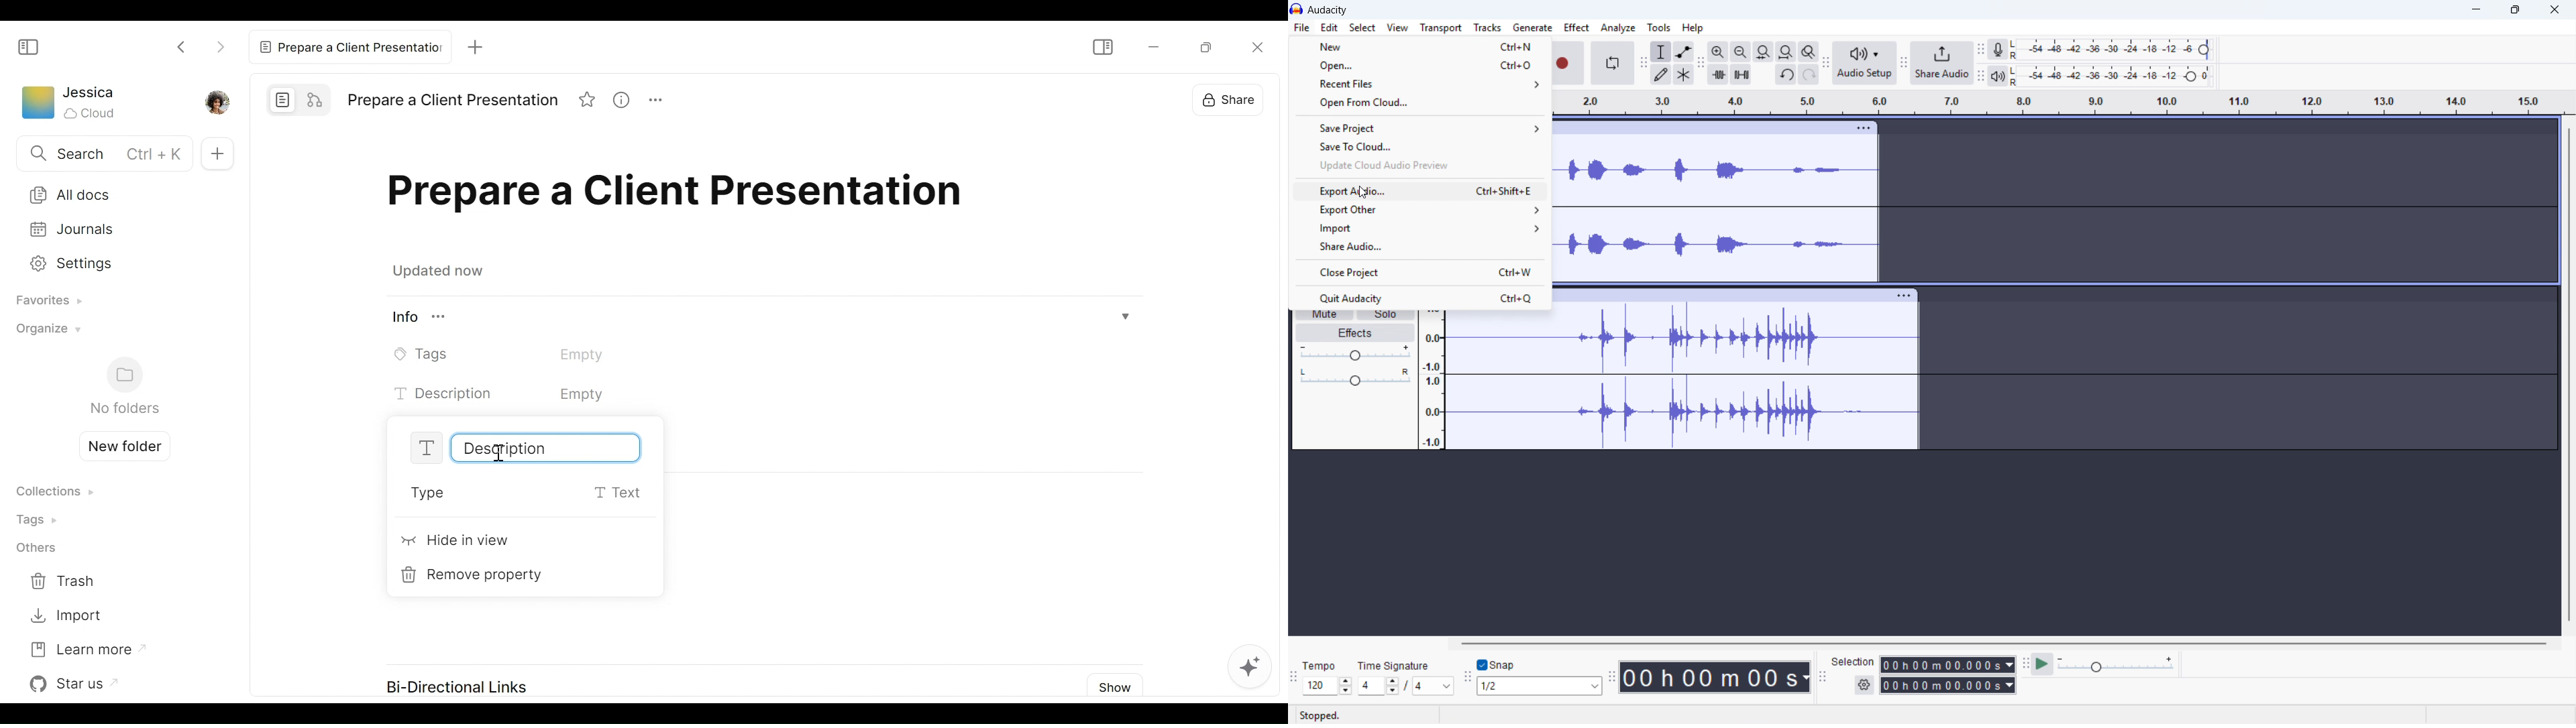 This screenshot has width=2576, height=728. Describe the element at coordinates (2514, 10) in the screenshot. I see `Maximise ` at that location.